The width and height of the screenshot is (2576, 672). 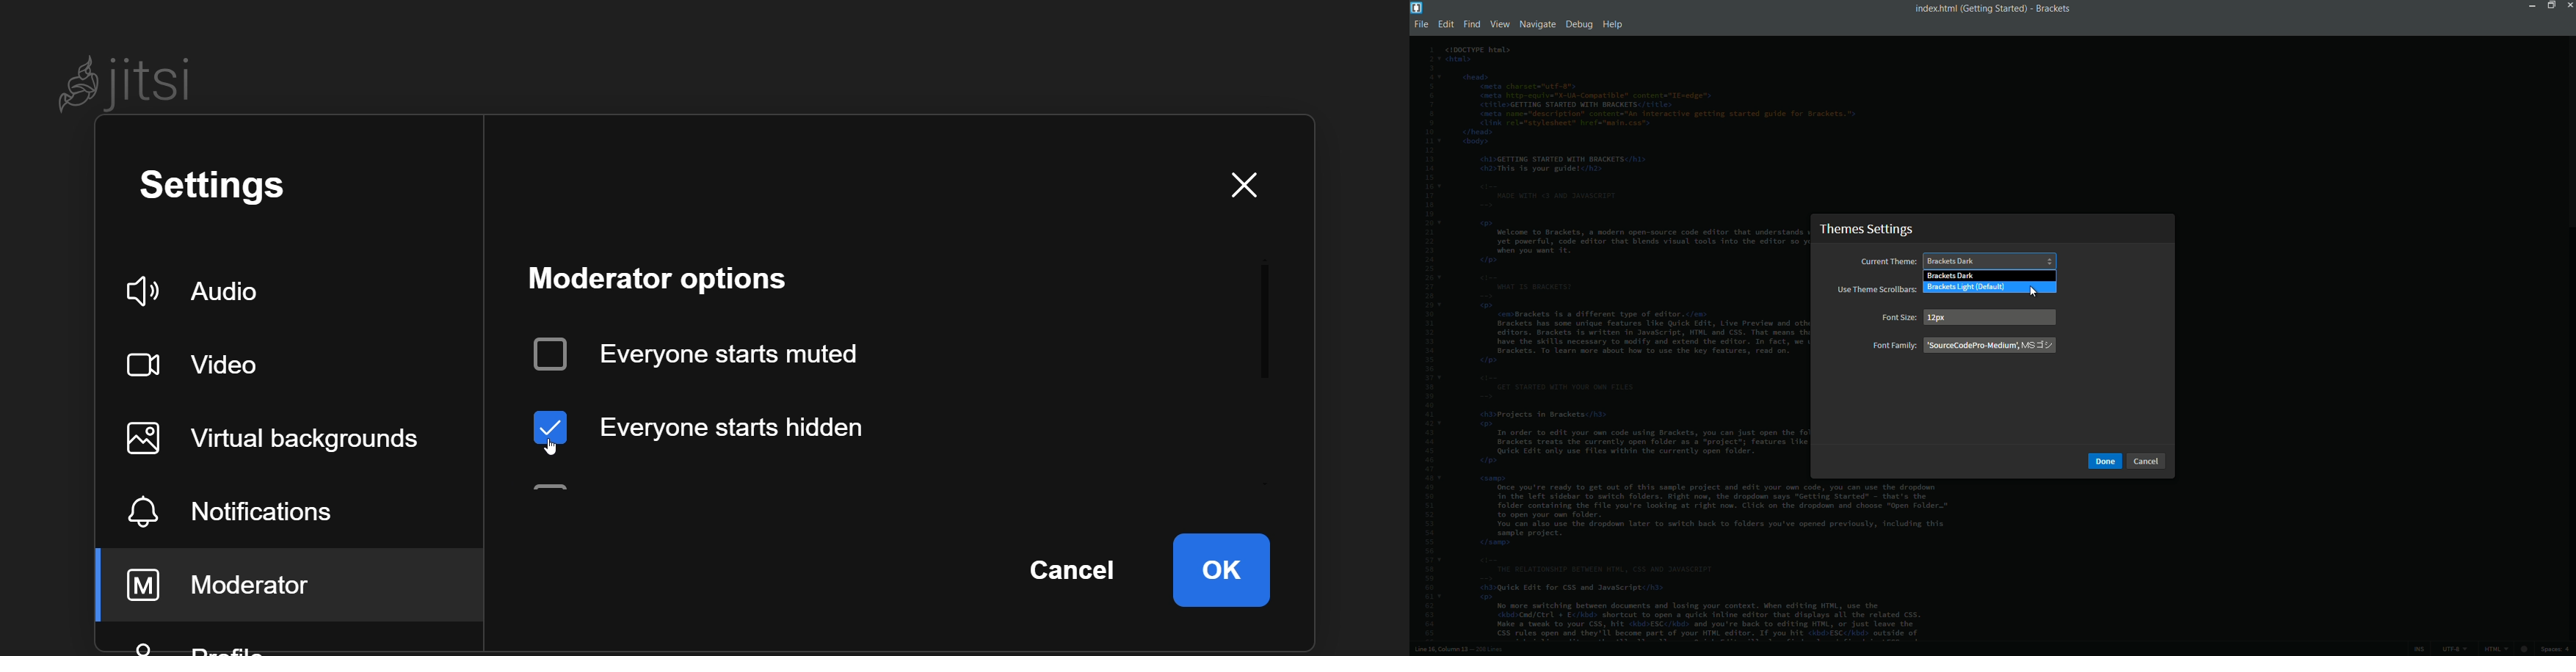 What do you see at coordinates (1936, 317) in the screenshot?
I see `12 px` at bounding box center [1936, 317].